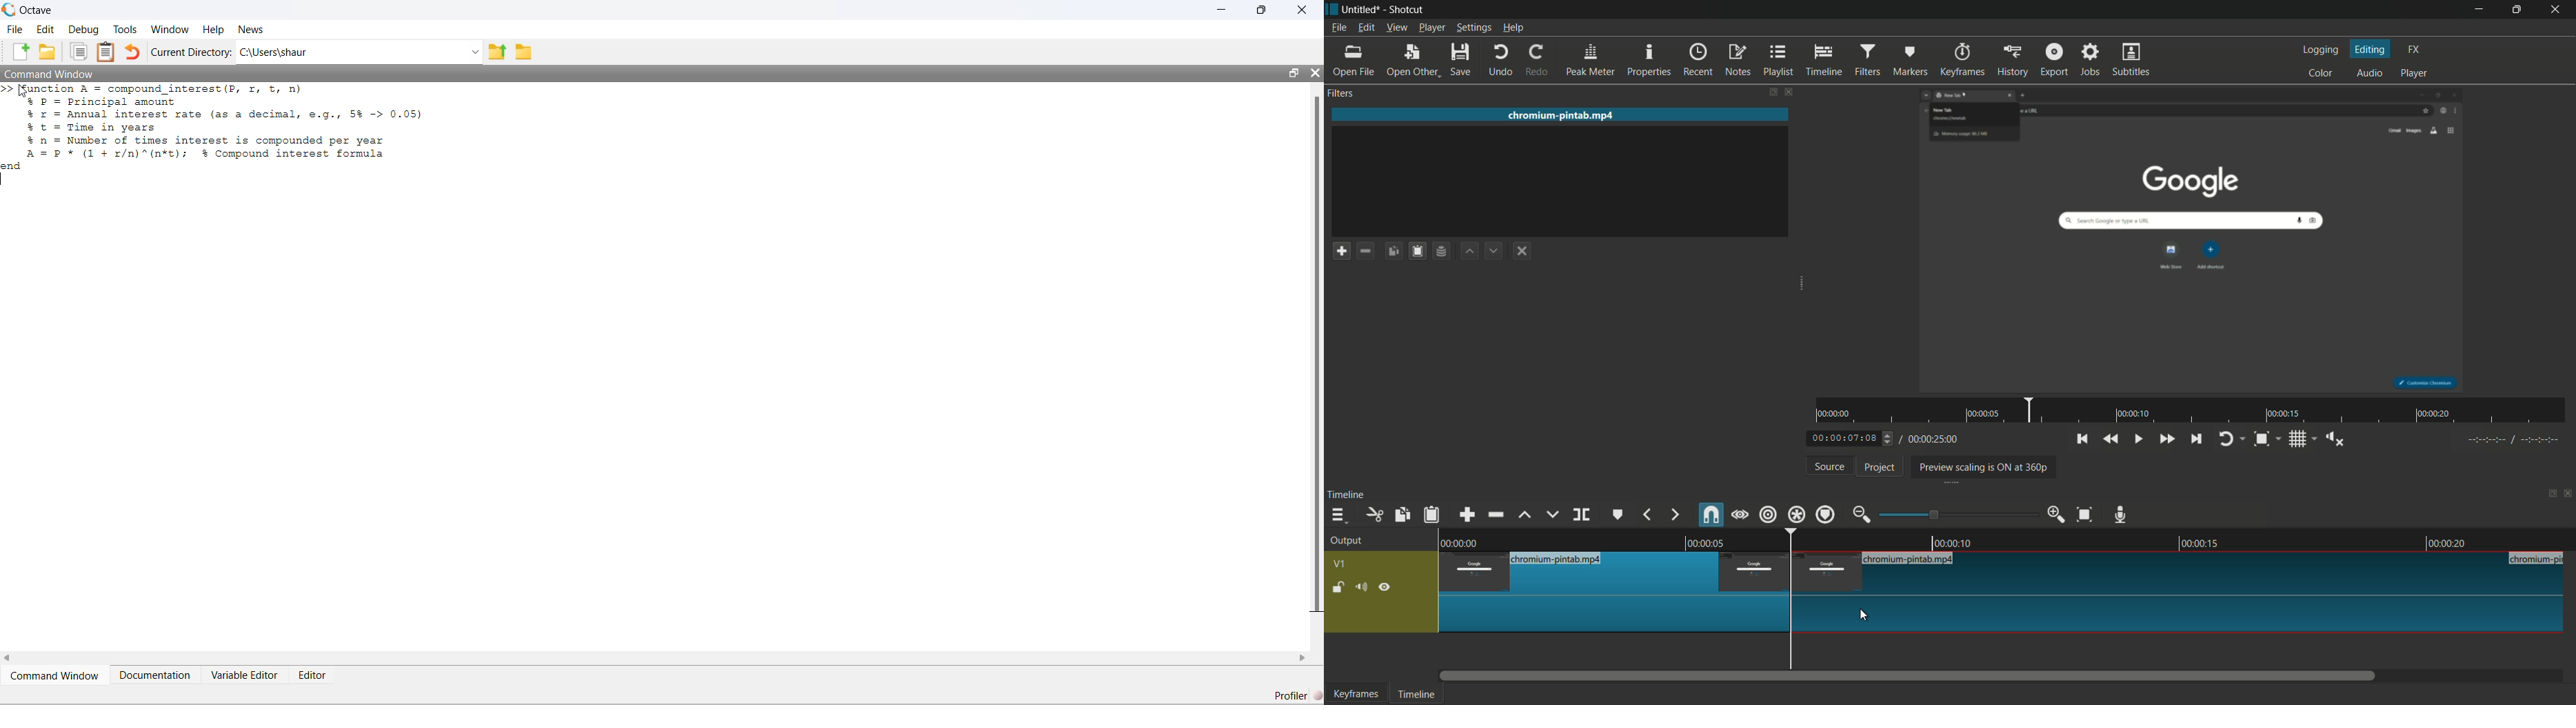  I want to click on recent, so click(1698, 59).